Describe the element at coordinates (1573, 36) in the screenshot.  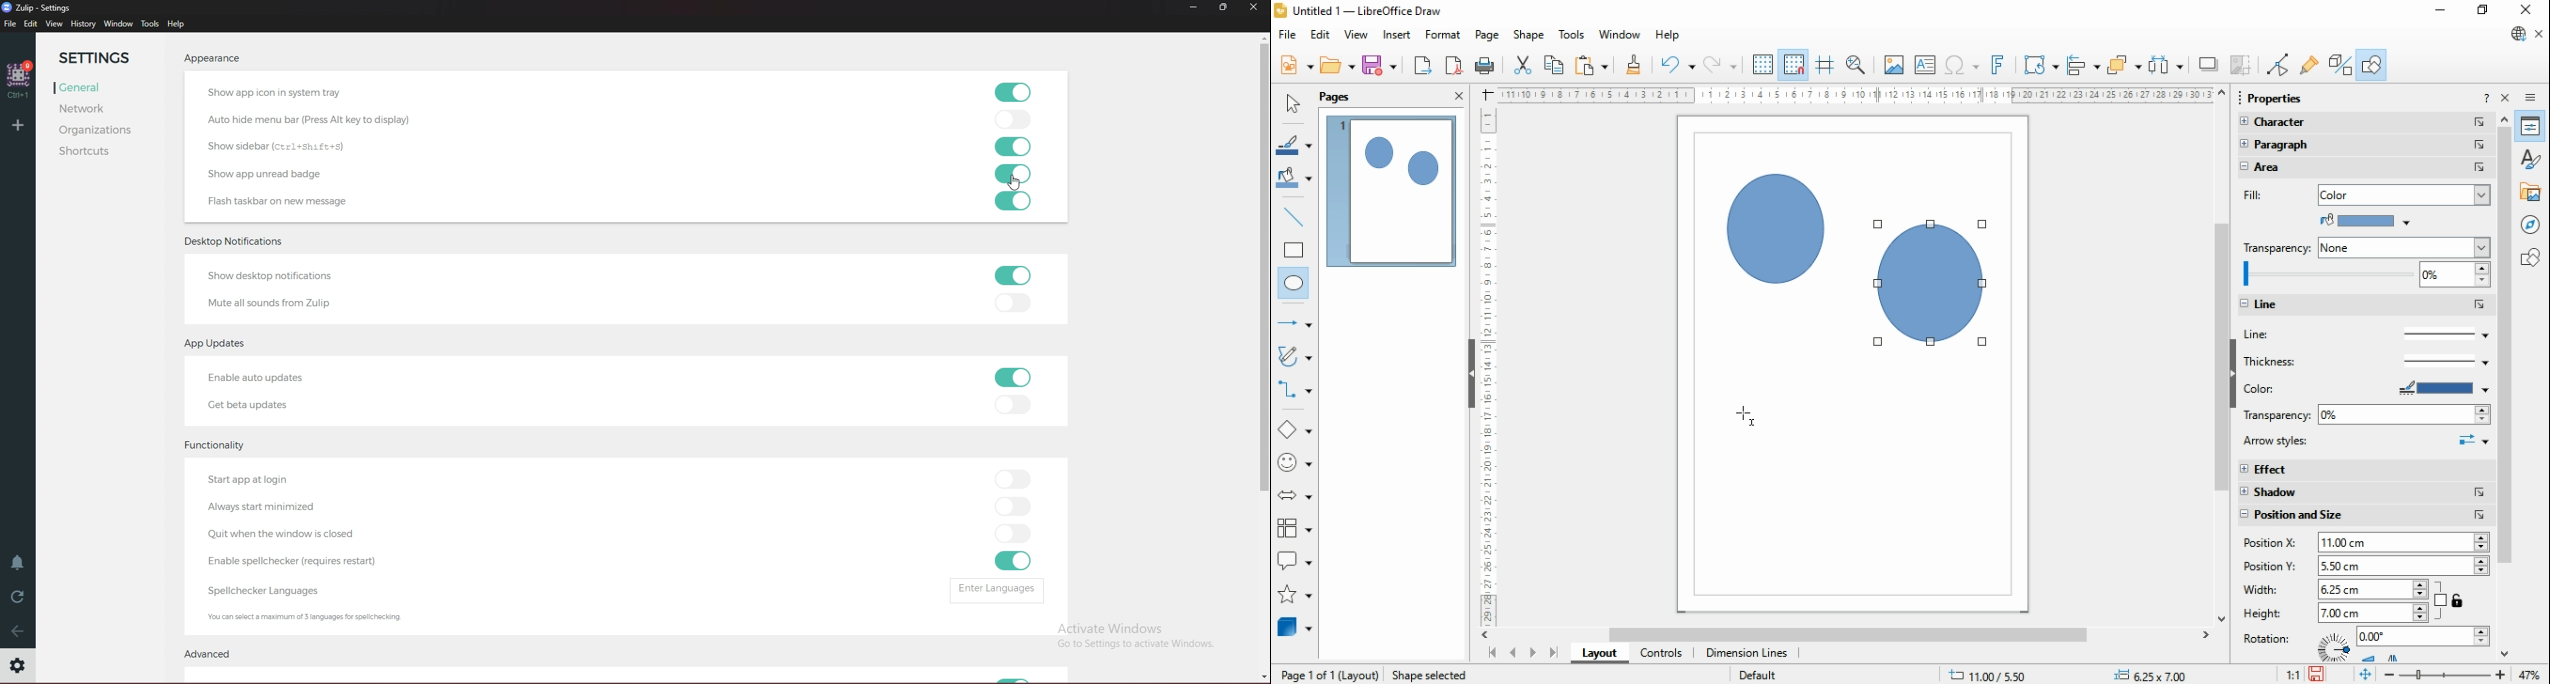
I see `tools` at that location.